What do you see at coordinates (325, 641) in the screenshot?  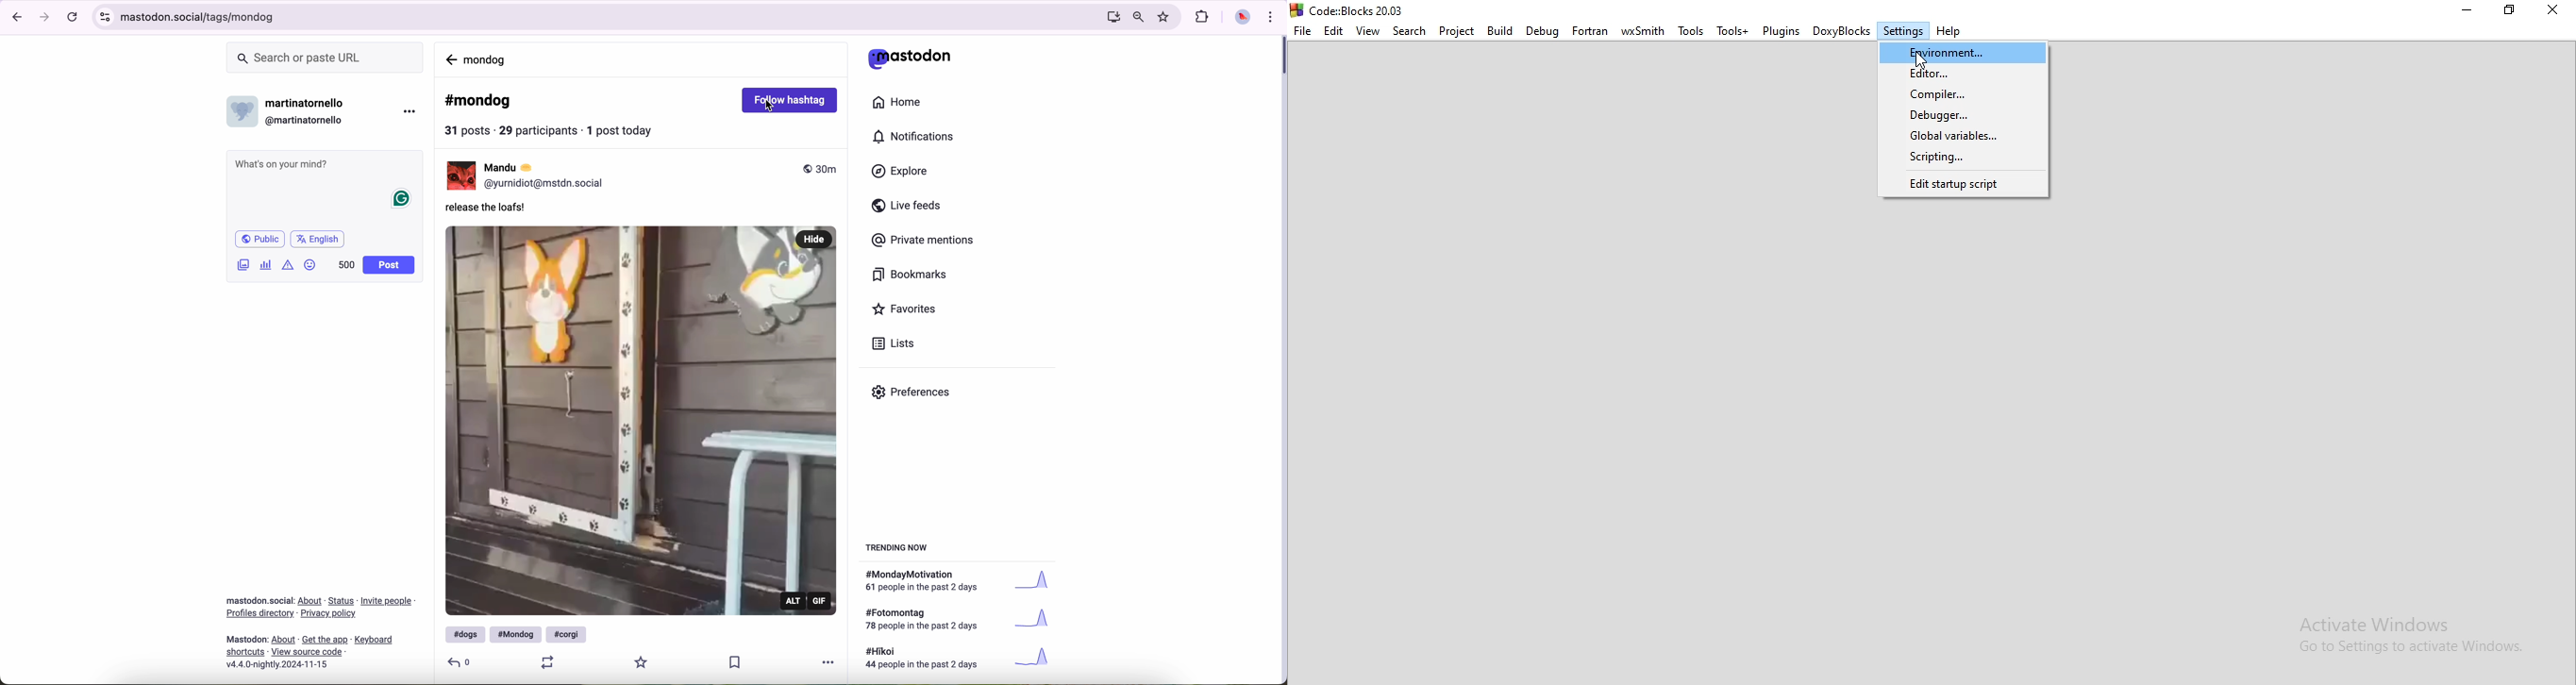 I see `link` at bounding box center [325, 641].